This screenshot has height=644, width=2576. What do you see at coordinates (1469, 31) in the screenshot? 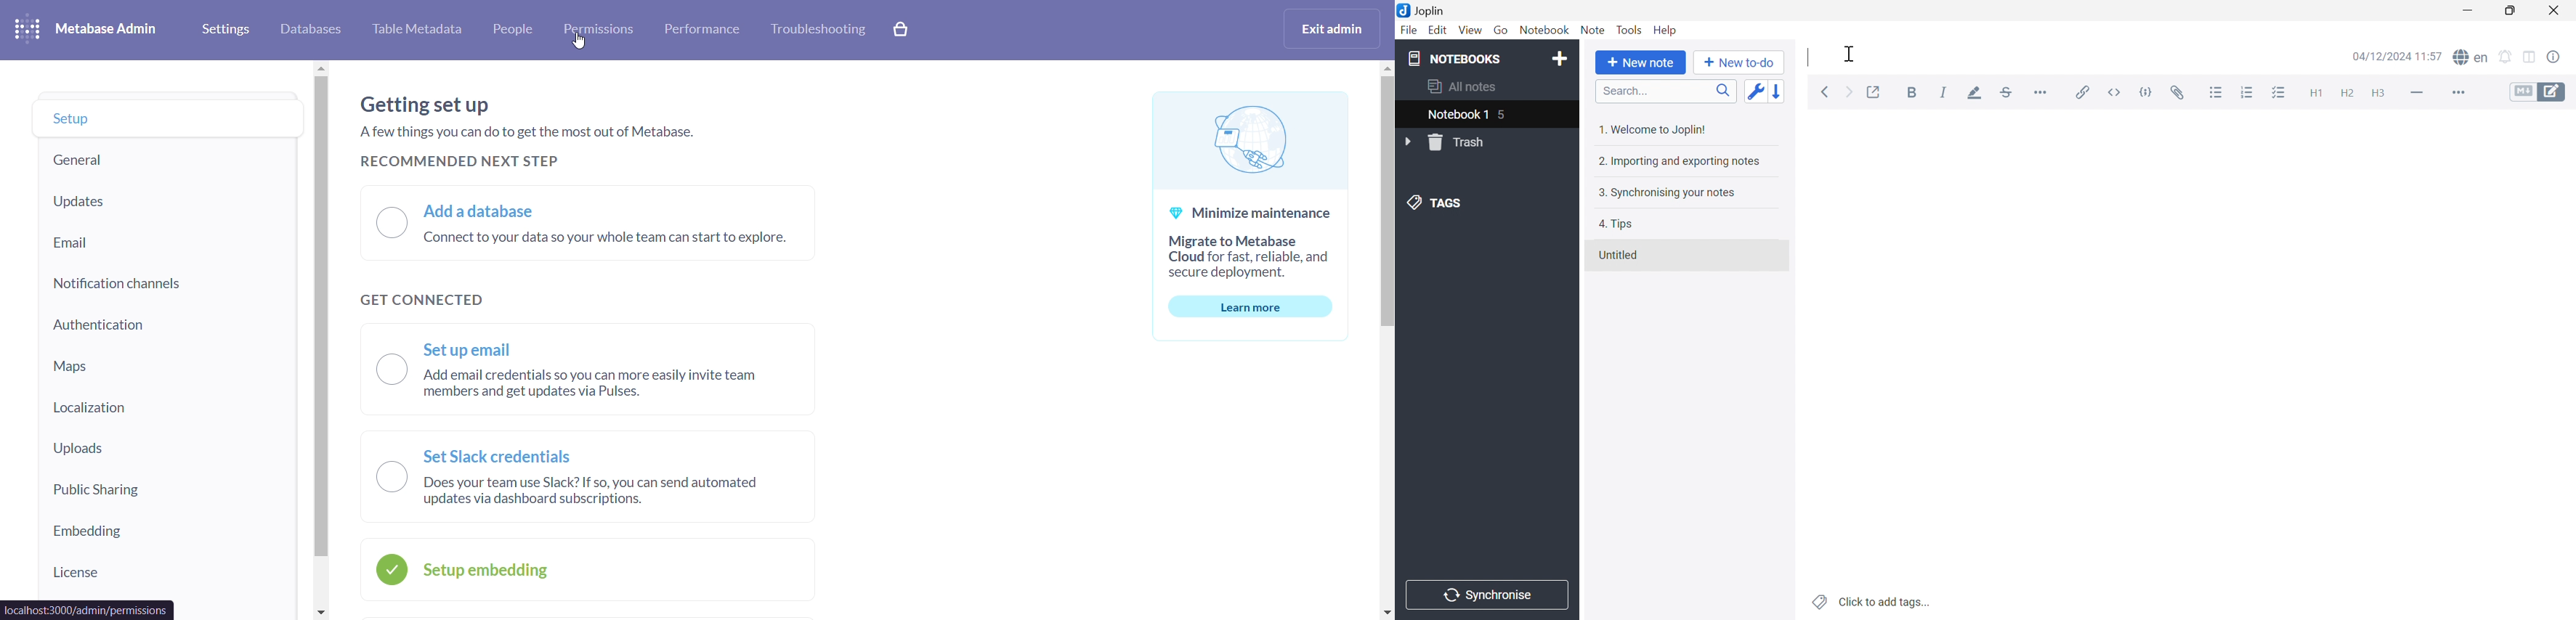
I see `View` at bounding box center [1469, 31].